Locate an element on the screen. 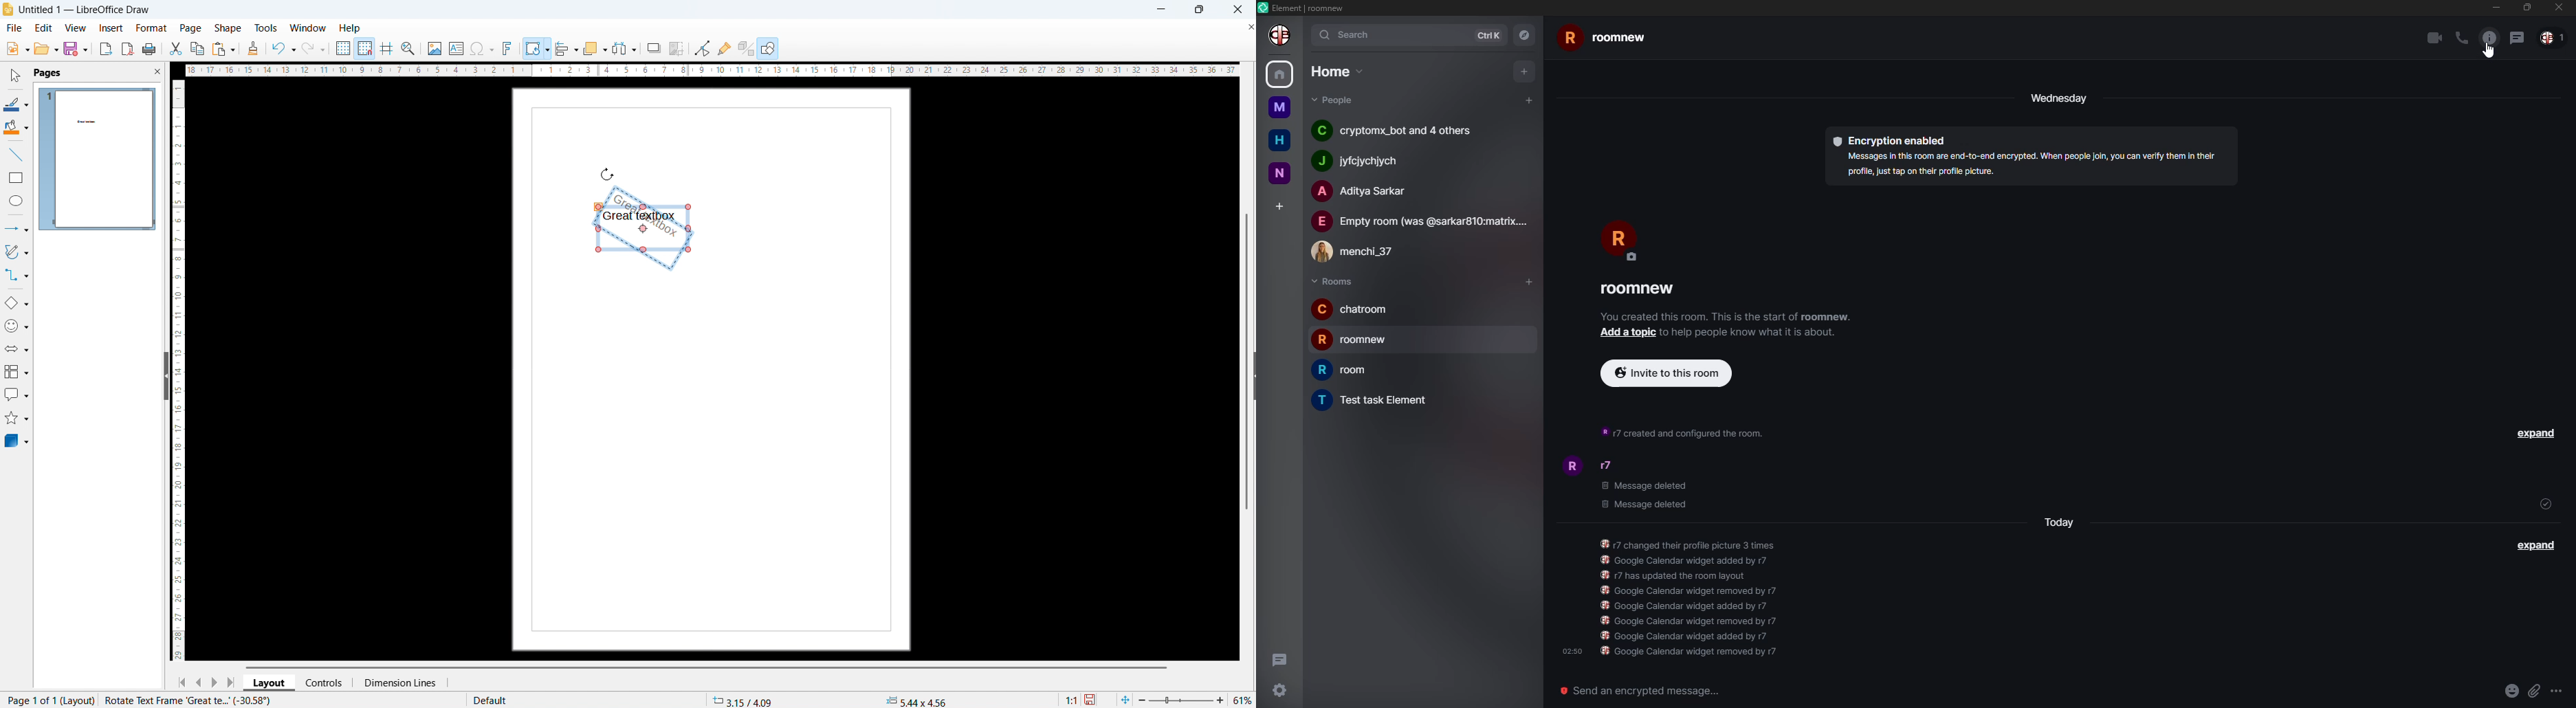 The width and height of the screenshot is (2576, 728). room is located at coordinates (1343, 370).